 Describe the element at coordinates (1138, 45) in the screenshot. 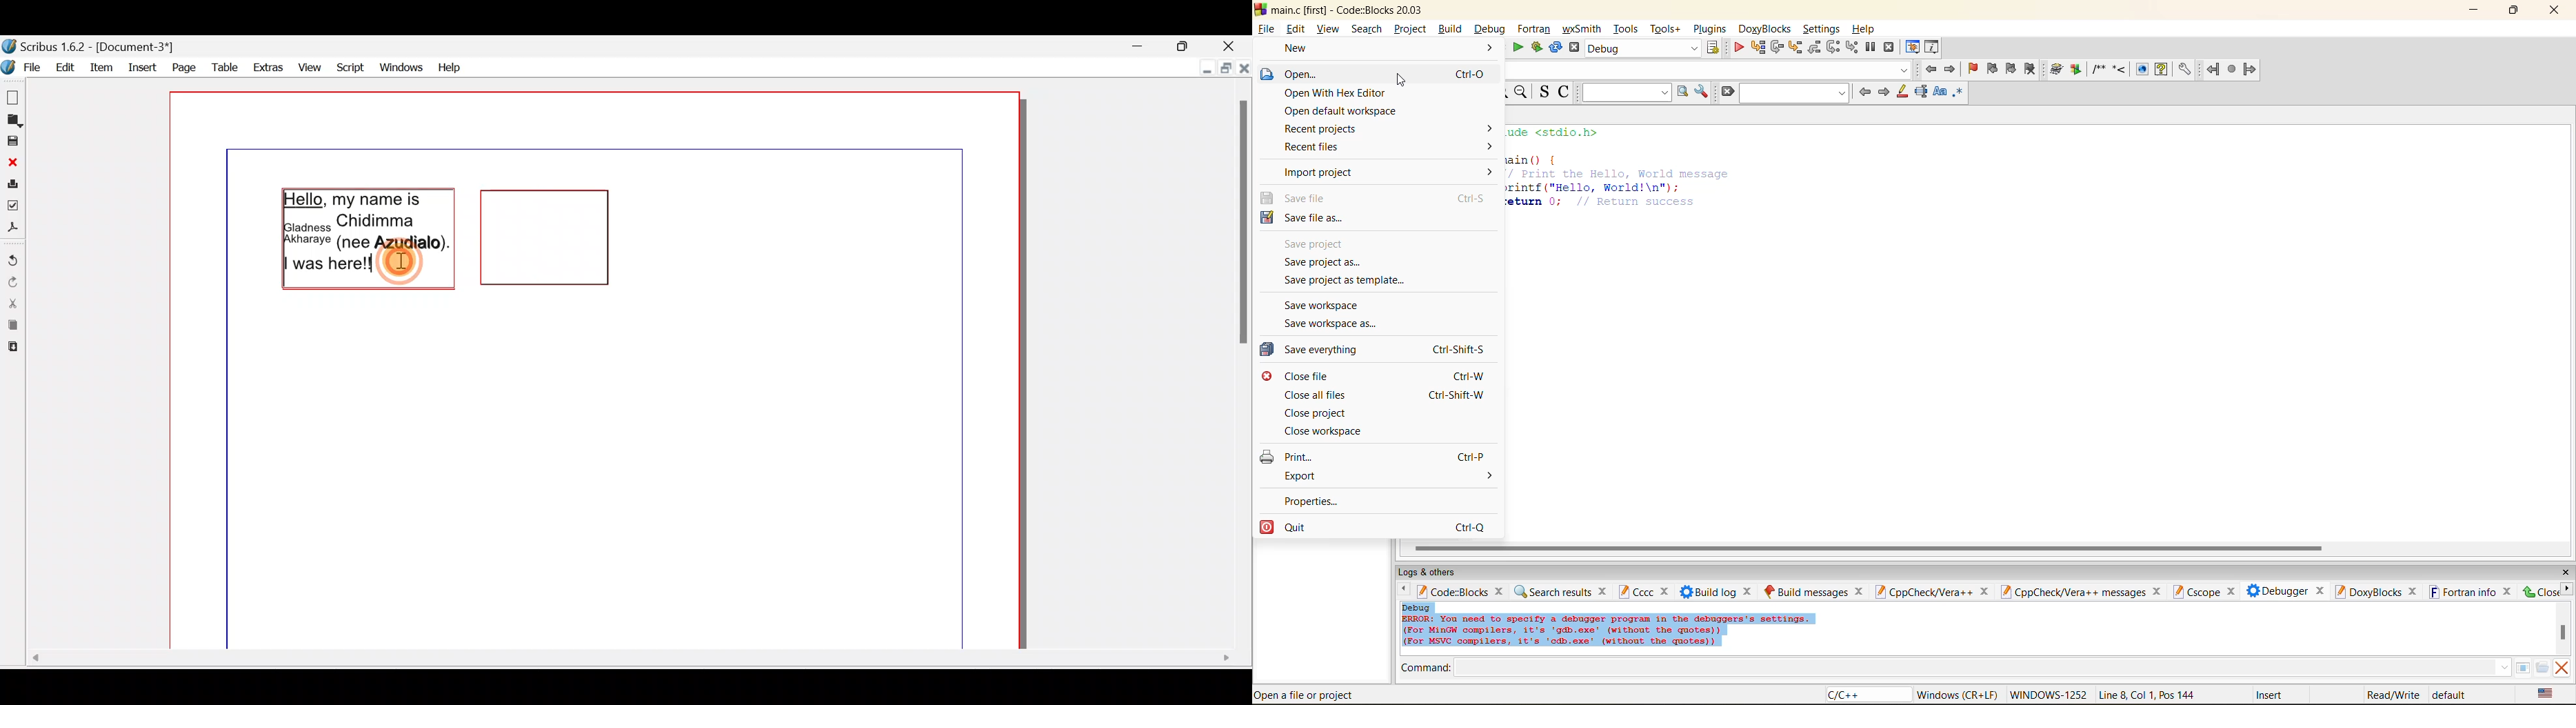

I see `Minimise` at that location.